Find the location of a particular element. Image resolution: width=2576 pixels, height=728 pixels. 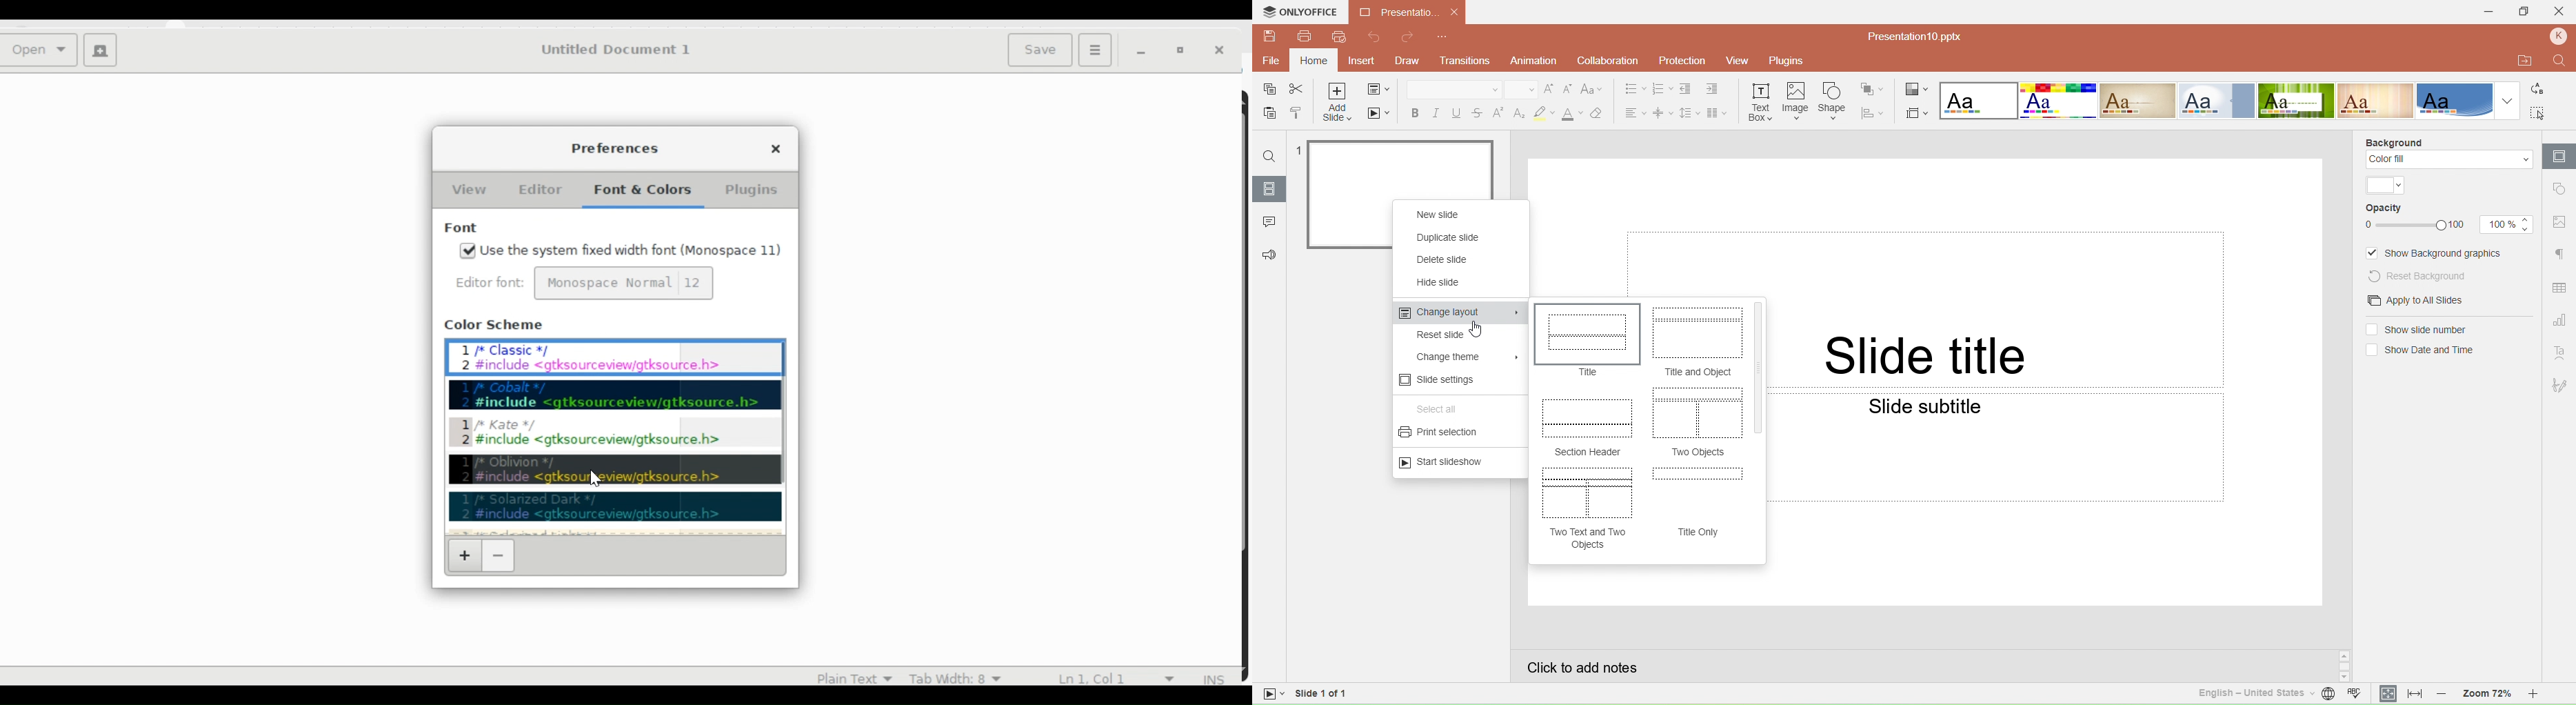

scrollbar is located at coordinates (787, 436).